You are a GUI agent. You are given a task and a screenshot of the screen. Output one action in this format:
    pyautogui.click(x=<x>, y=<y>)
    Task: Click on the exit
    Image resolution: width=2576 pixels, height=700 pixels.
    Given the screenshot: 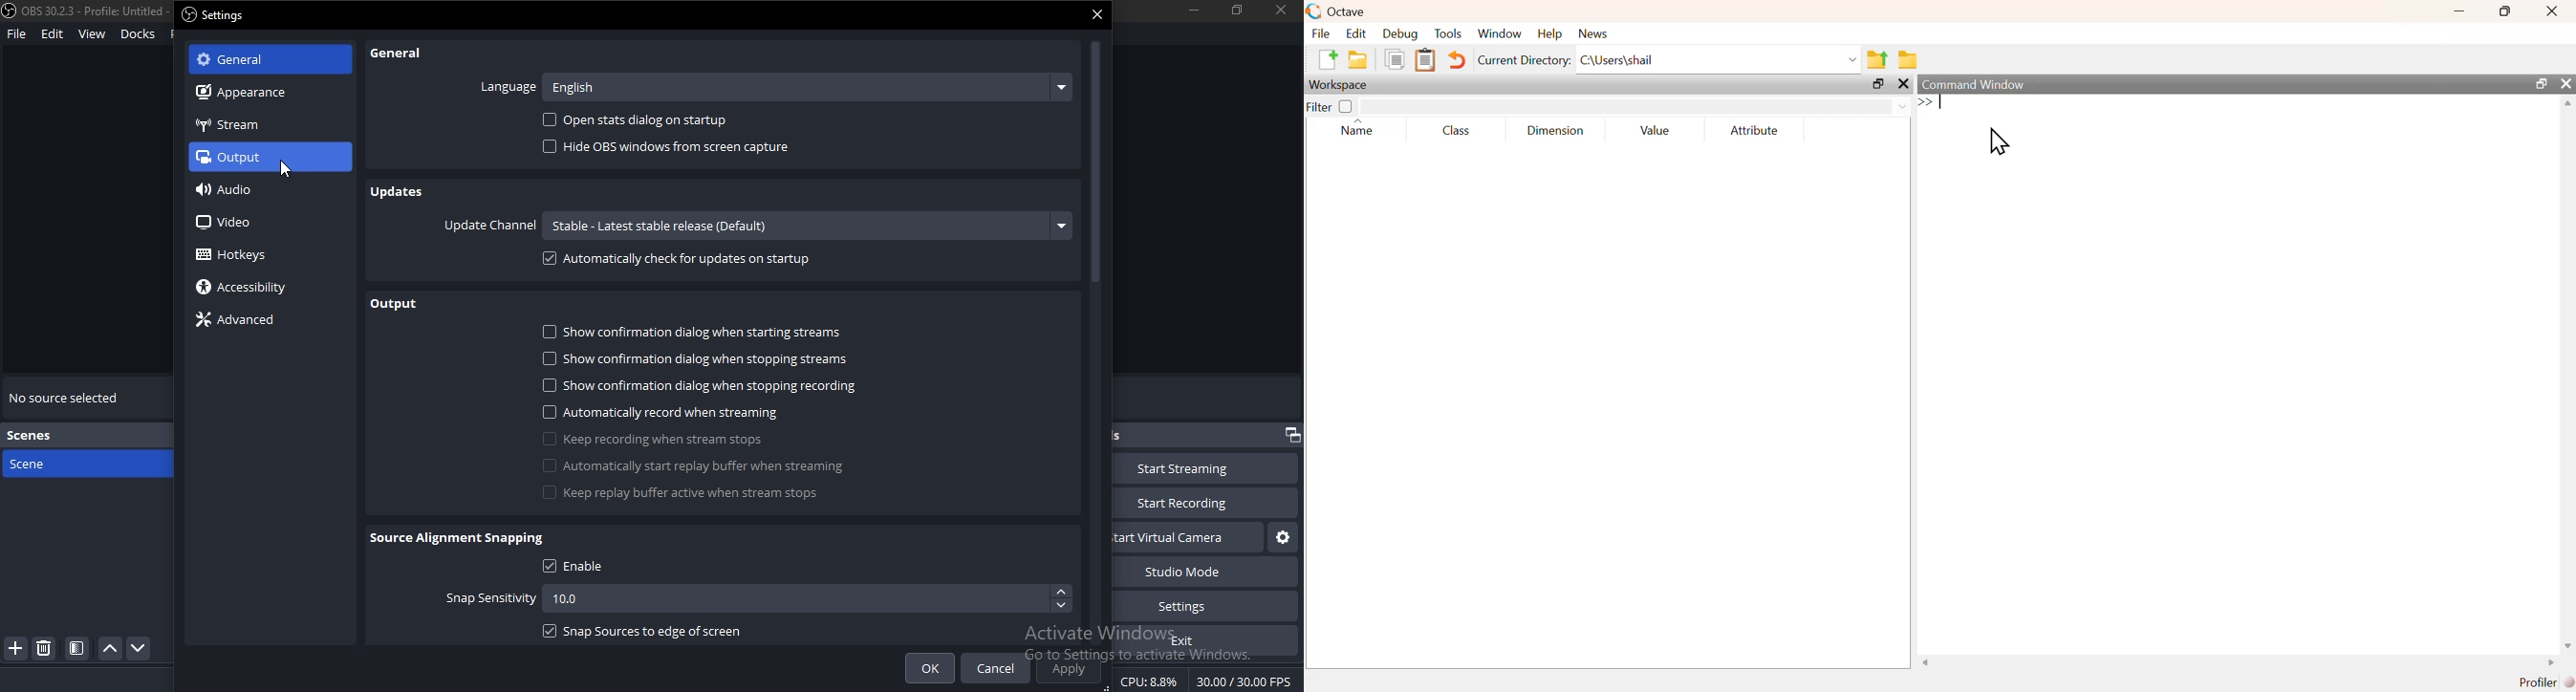 What is the action you would take?
    pyautogui.click(x=1187, y=640)
    